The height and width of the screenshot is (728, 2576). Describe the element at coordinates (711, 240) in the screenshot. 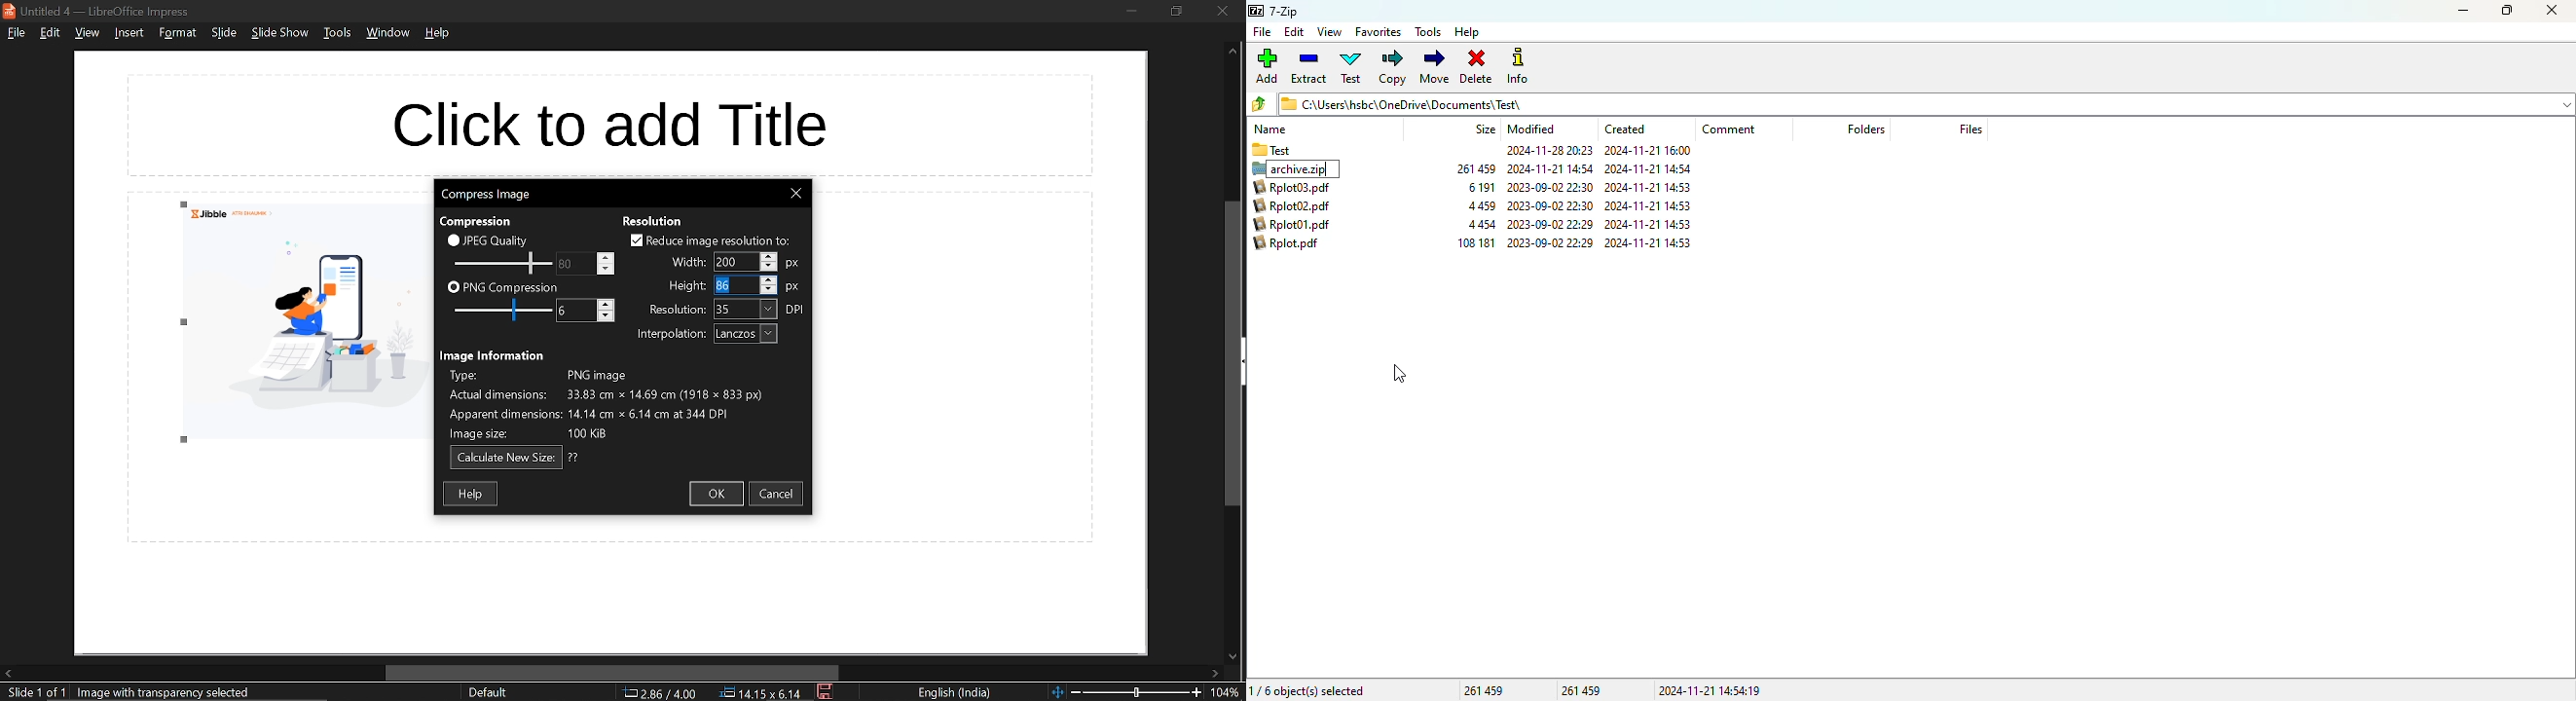

I see `reduce image resolution to` at that location.